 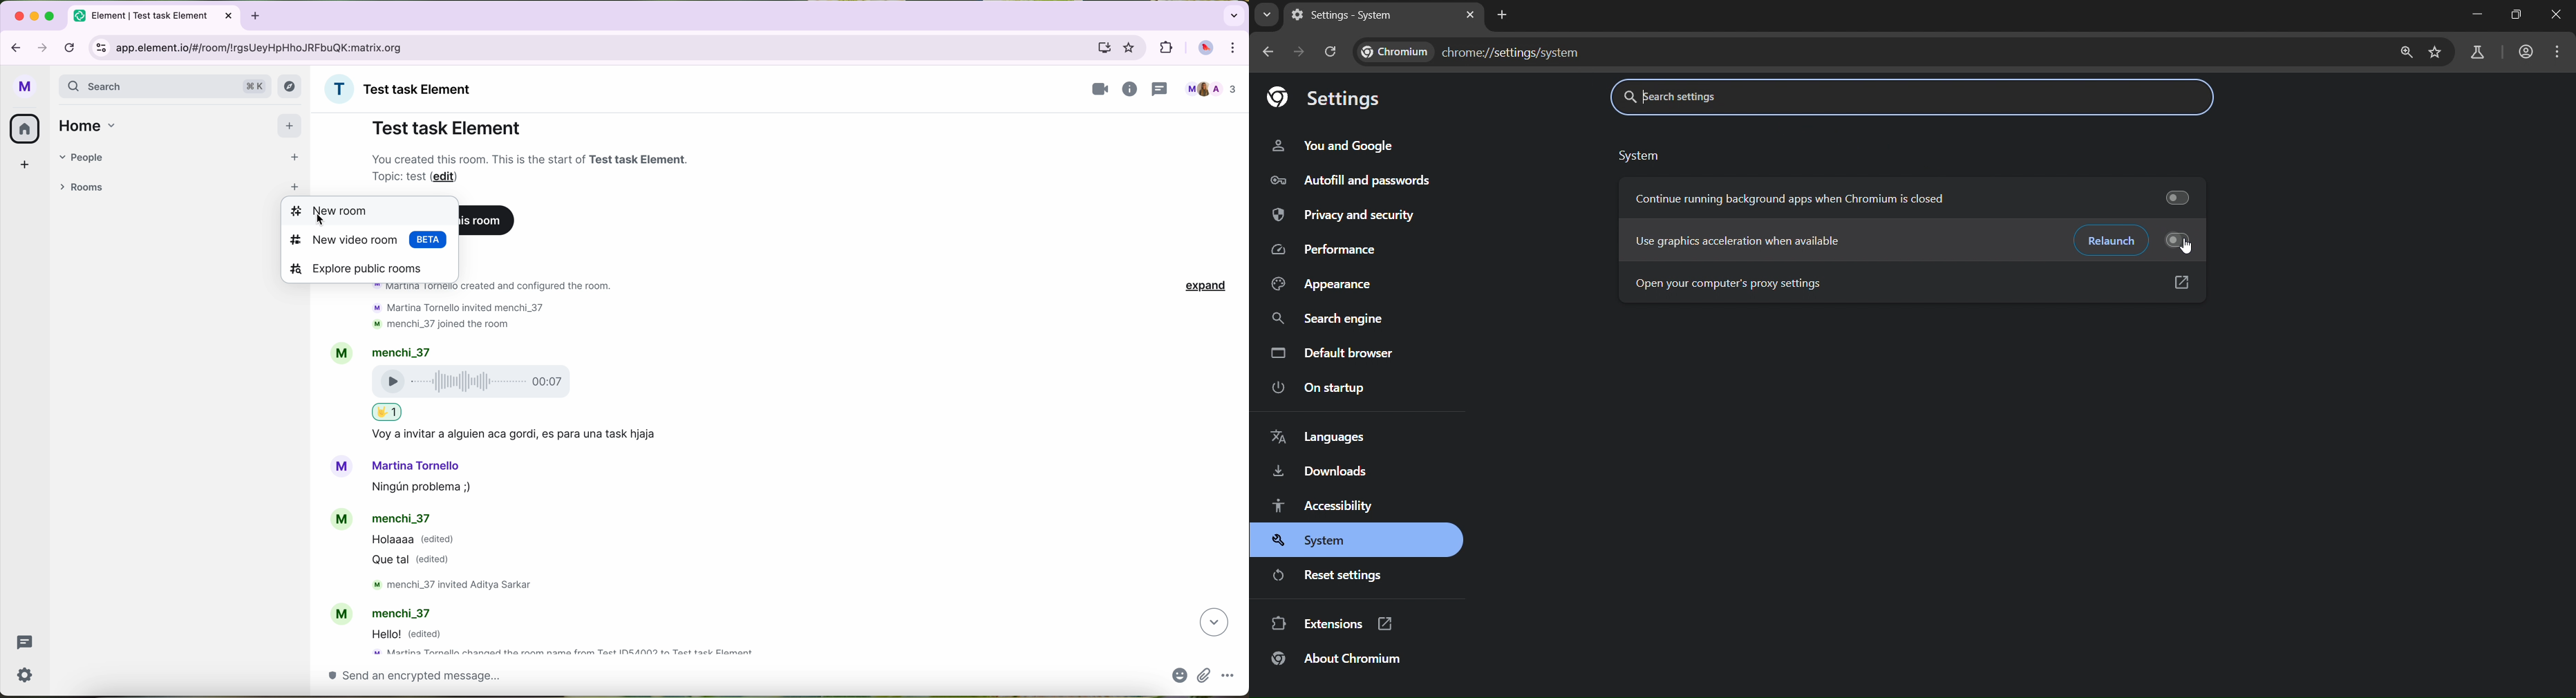 What do you see at coordinates (18, 16) in the screenshot?
I see `close Google Chrome` at bounding box center [18, 16].